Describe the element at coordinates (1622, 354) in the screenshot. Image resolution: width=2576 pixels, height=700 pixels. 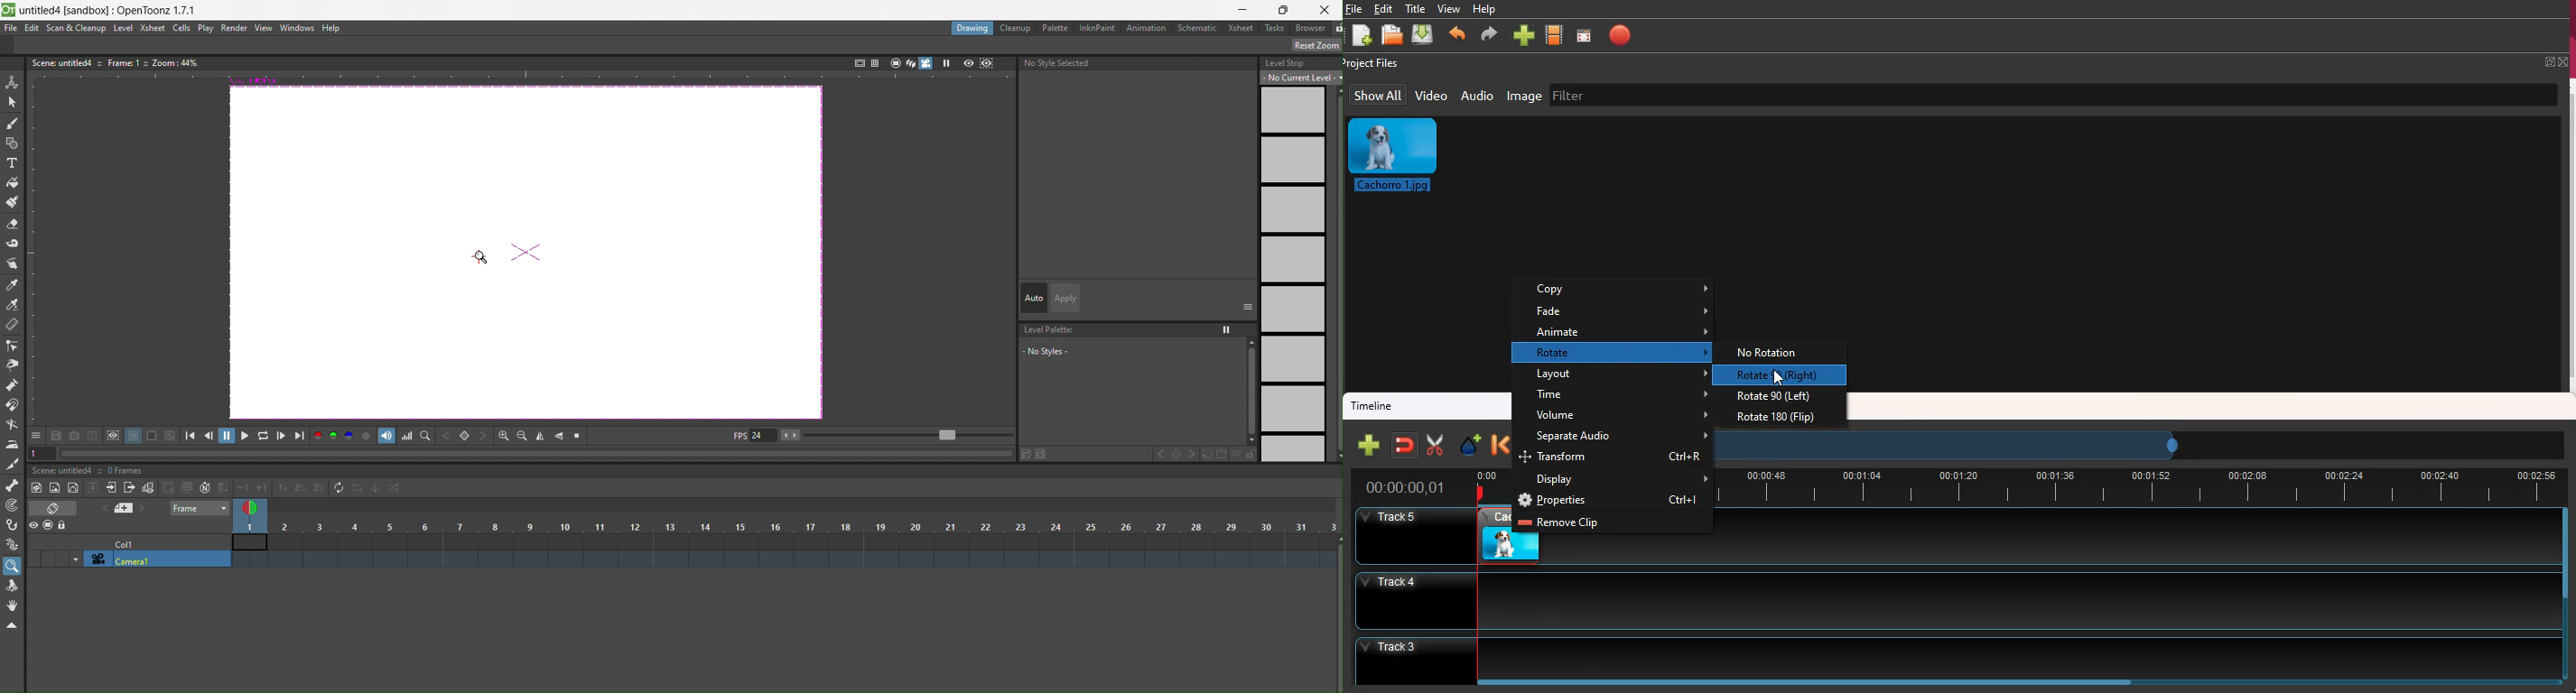
I see `rotate` at that location.